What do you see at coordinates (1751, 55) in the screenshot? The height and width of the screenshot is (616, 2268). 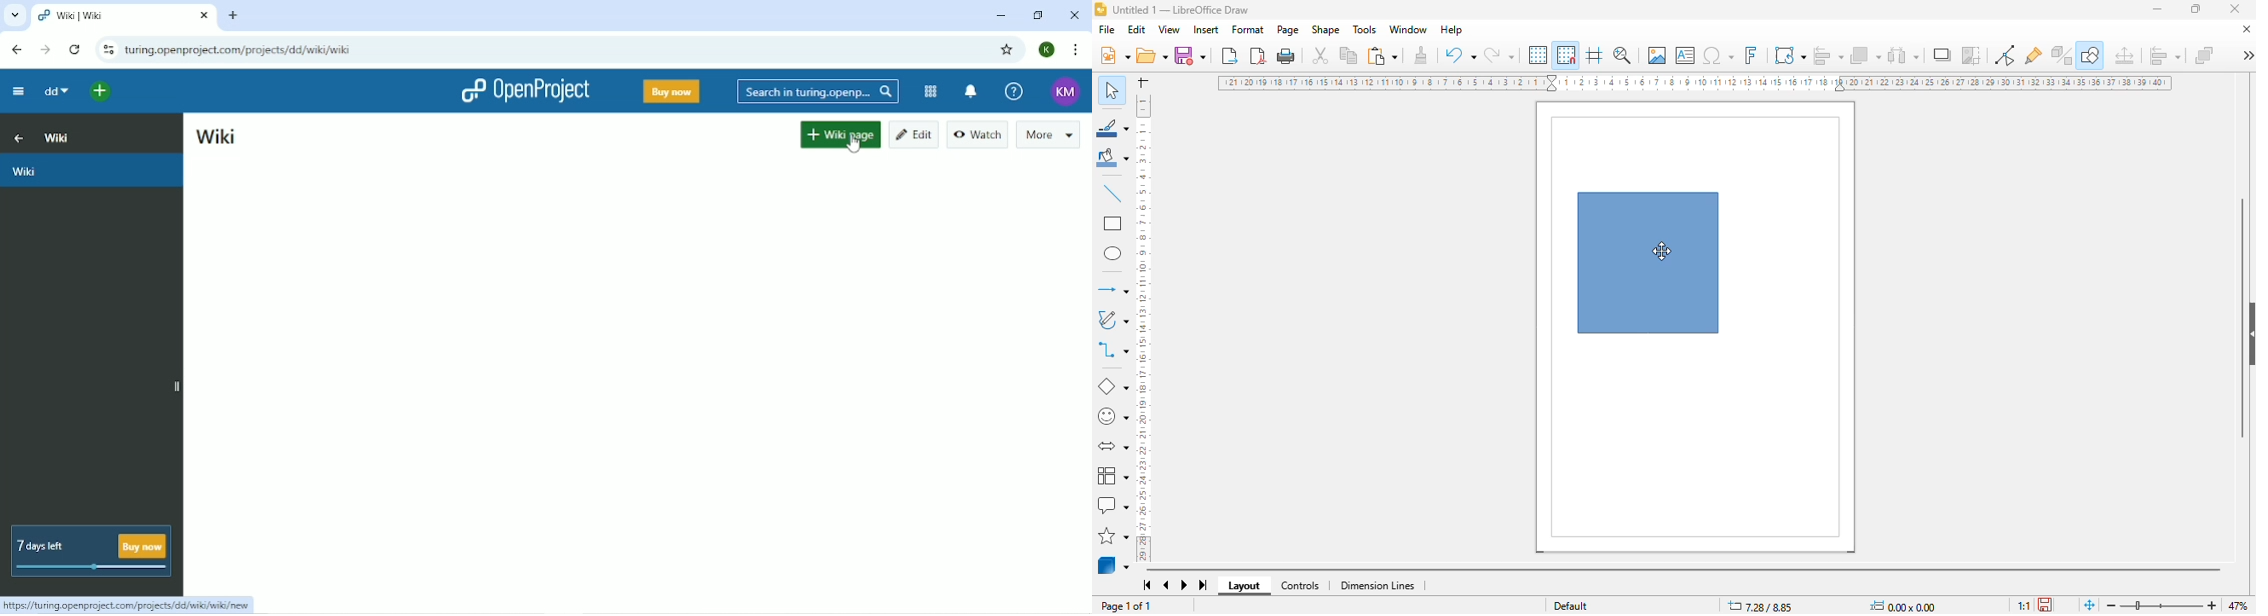 I see `insert fontwork text` at bounding box center [1751, 55].